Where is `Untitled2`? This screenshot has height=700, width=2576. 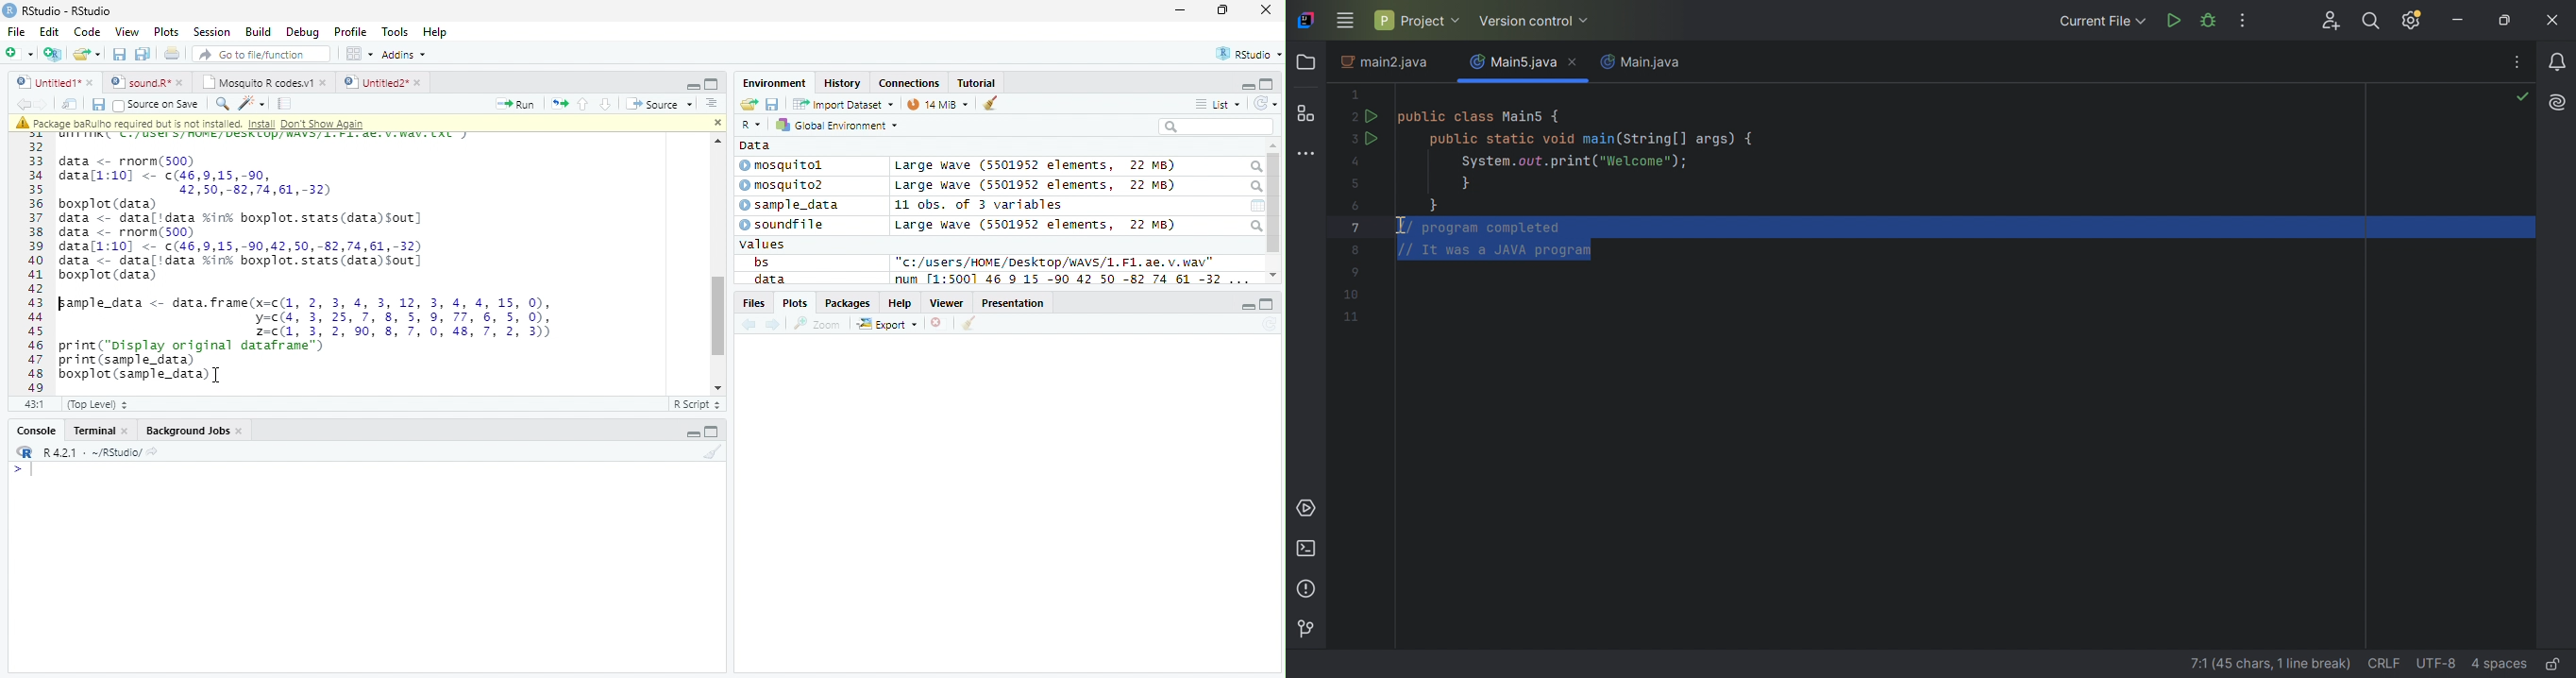 Untitled2 is located at coordinates (382, 83).